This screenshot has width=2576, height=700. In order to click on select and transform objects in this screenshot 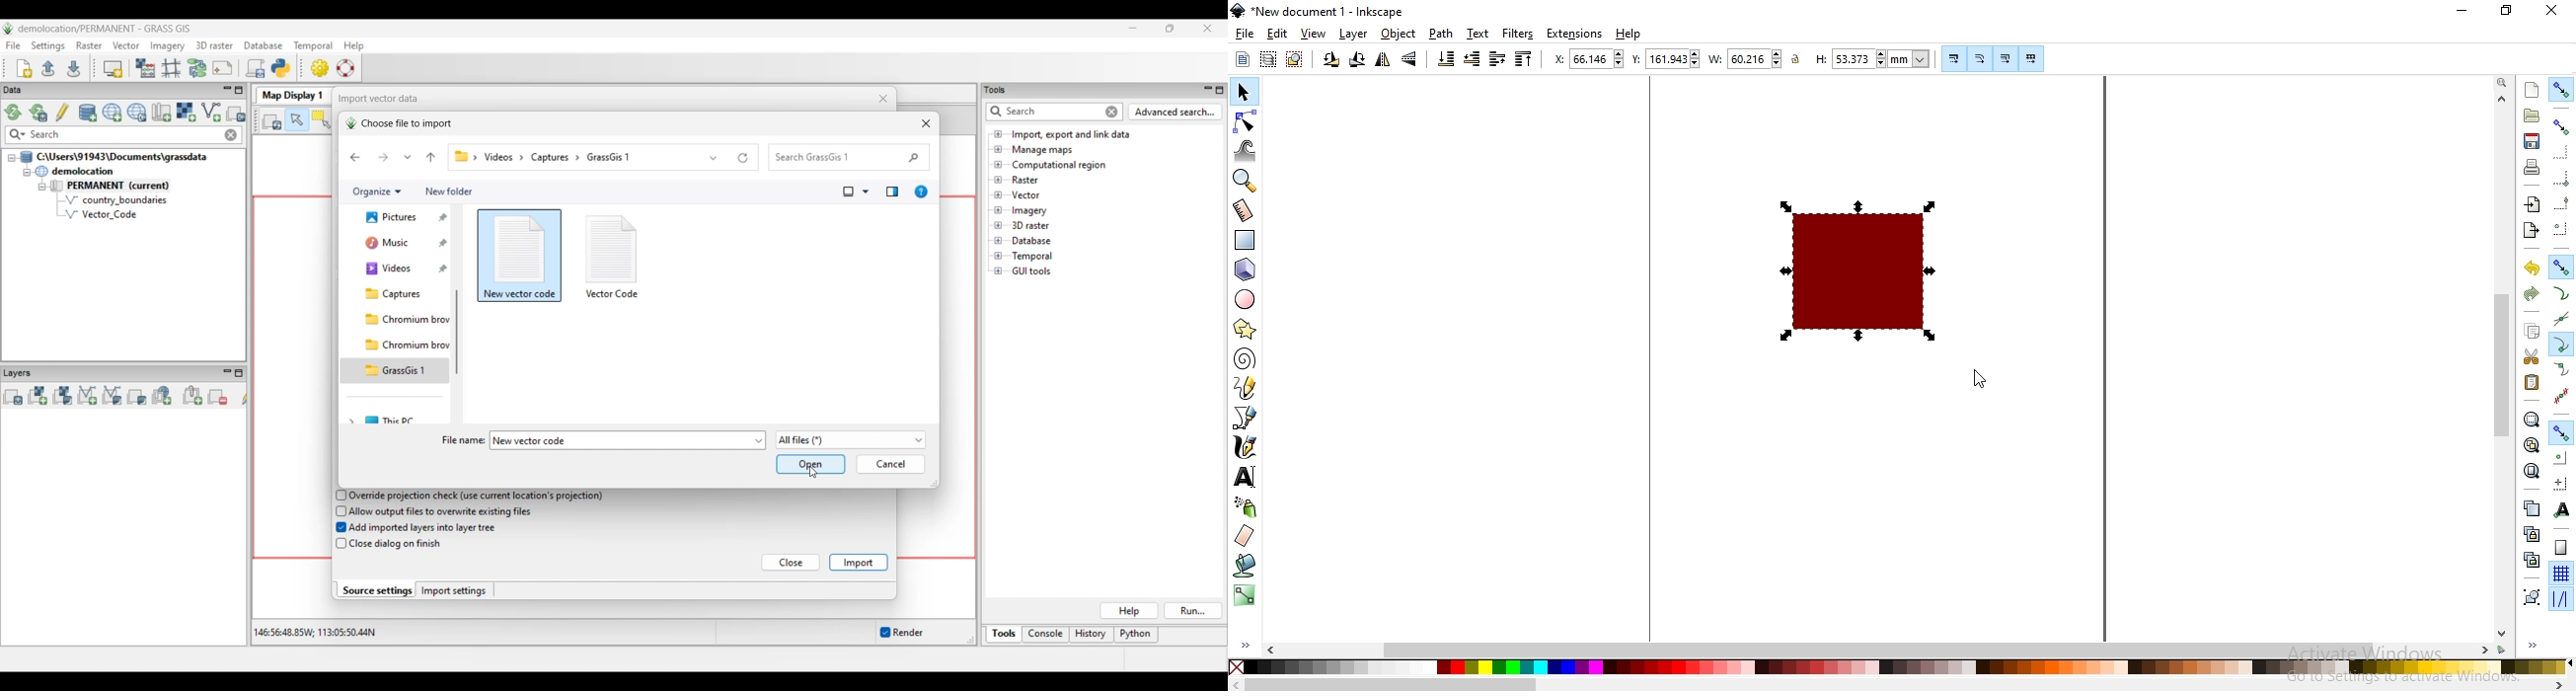, I will do `click(1244, 92)`.